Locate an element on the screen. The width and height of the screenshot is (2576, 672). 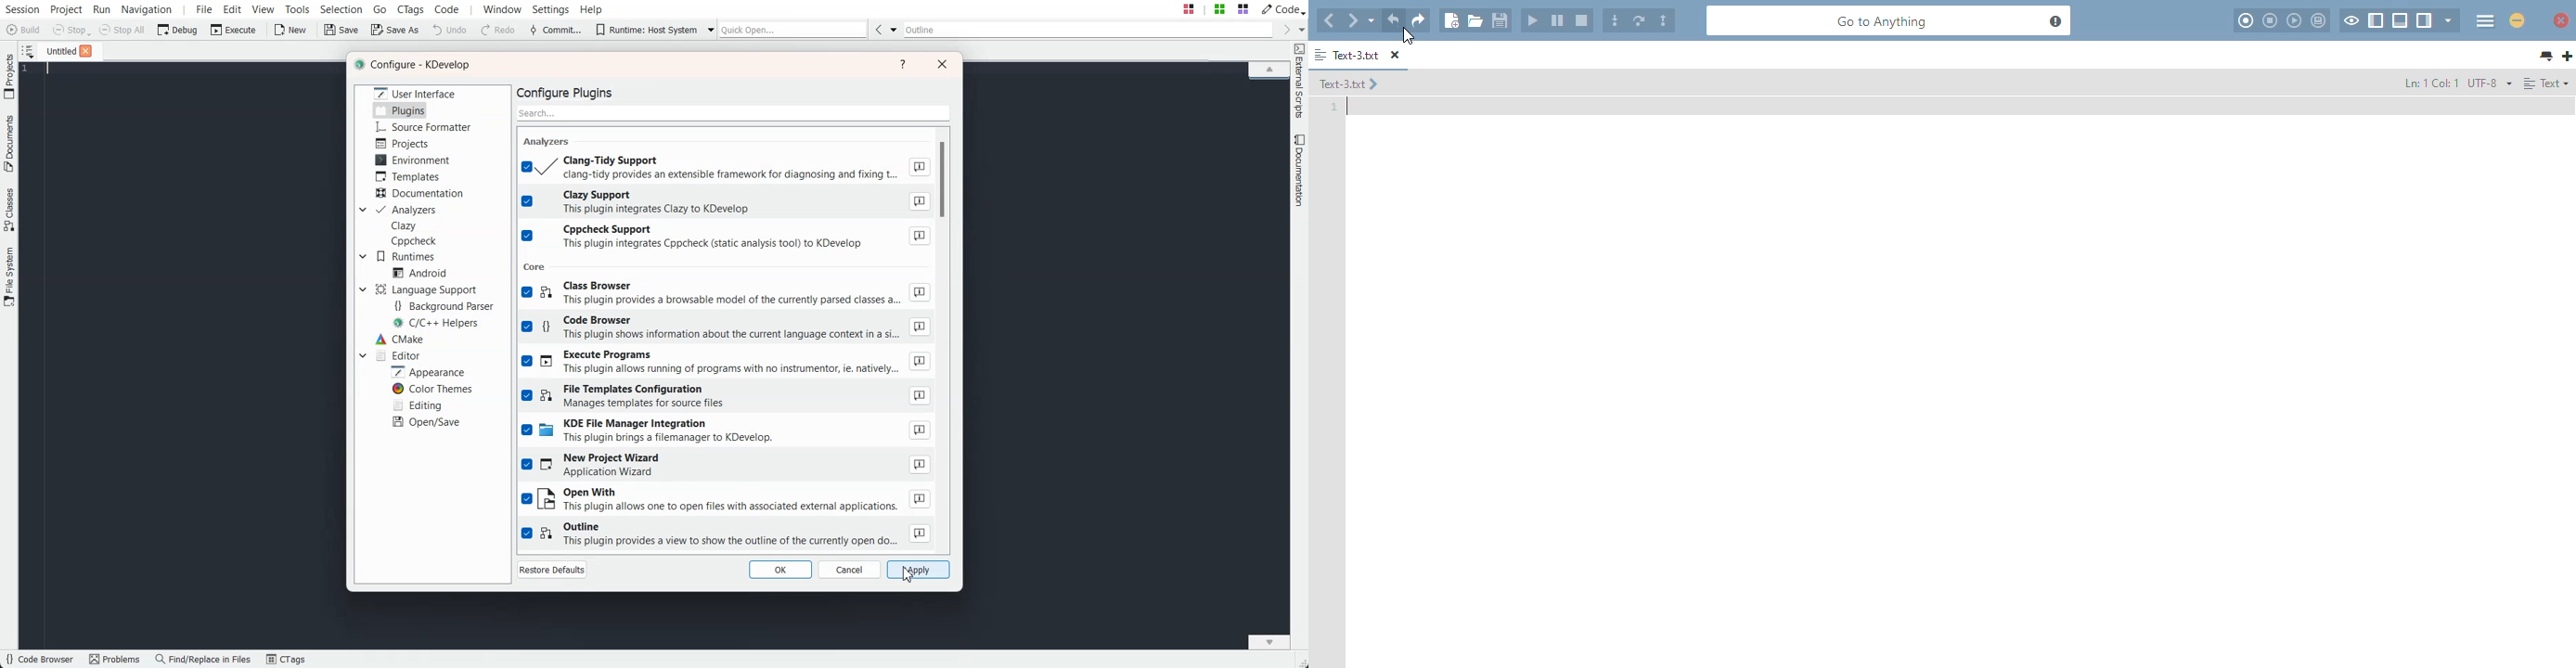
Redo is located at coordinates (499, 30).